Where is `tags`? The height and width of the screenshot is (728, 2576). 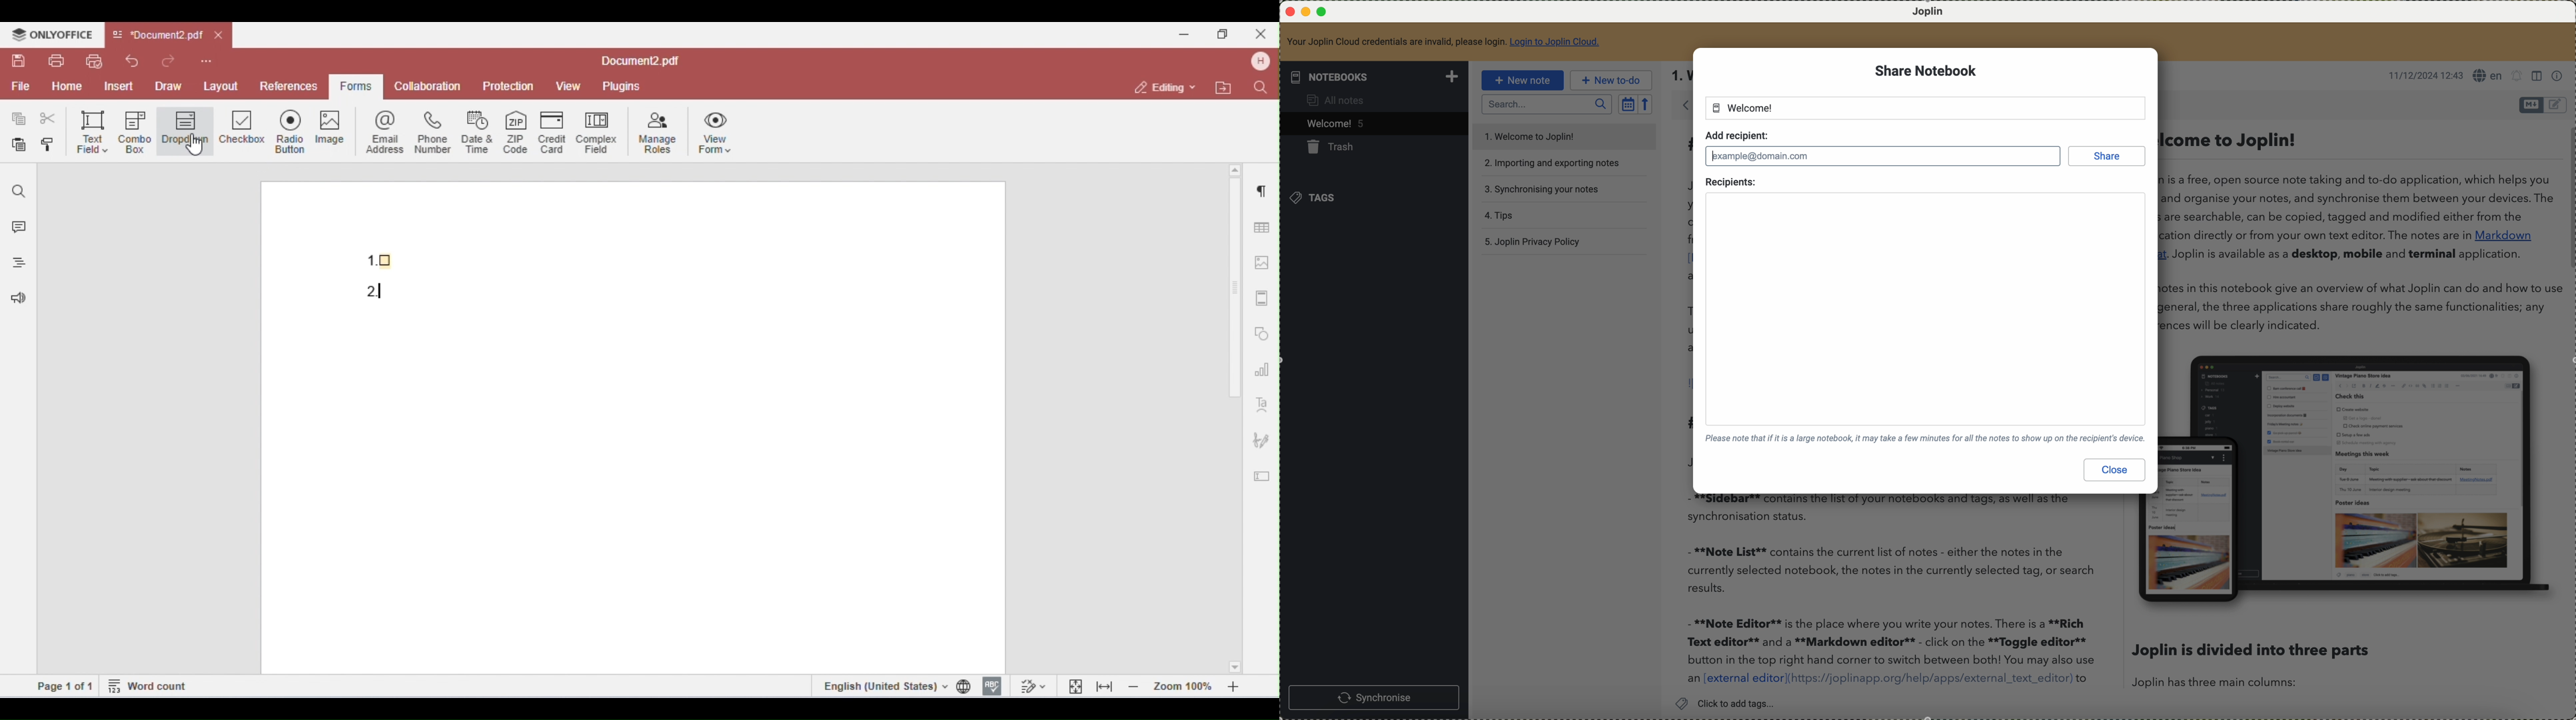
tags is located at coordinates (1319, 199).